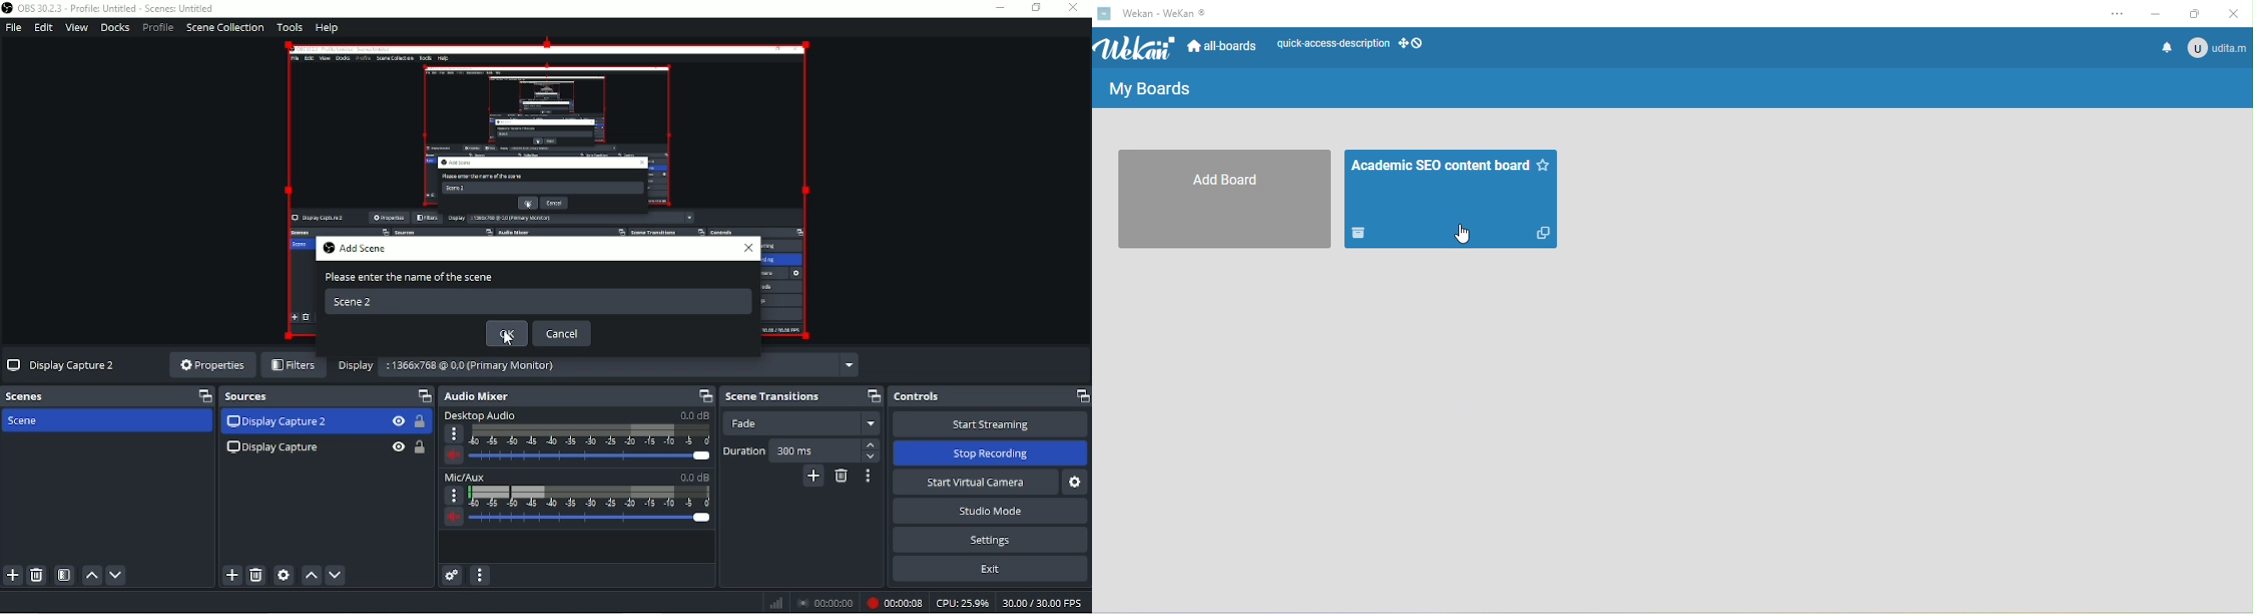 This screenshot has height=616, width=2268. I want to click on quick access description, so click(1328, 44).